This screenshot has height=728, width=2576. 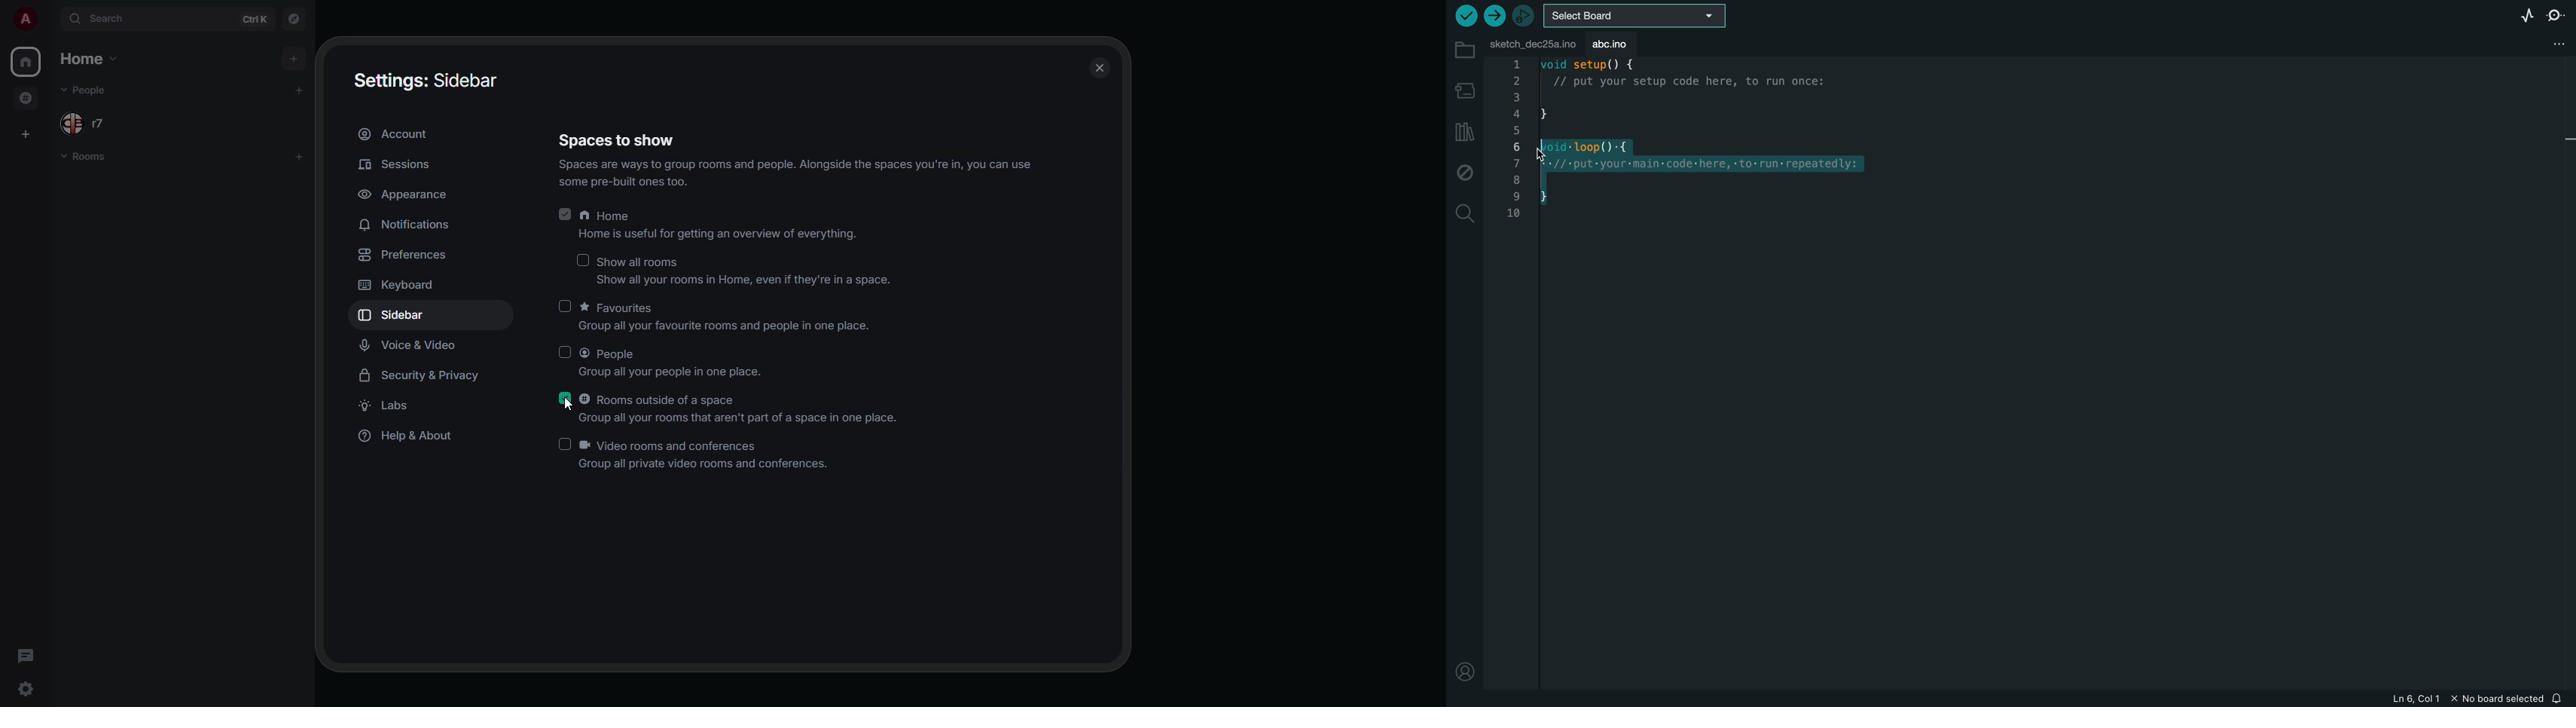 What do you see at coordinates (1462, 49) in the screenshot?
I see `folder` at bounding box center [1462, 49].